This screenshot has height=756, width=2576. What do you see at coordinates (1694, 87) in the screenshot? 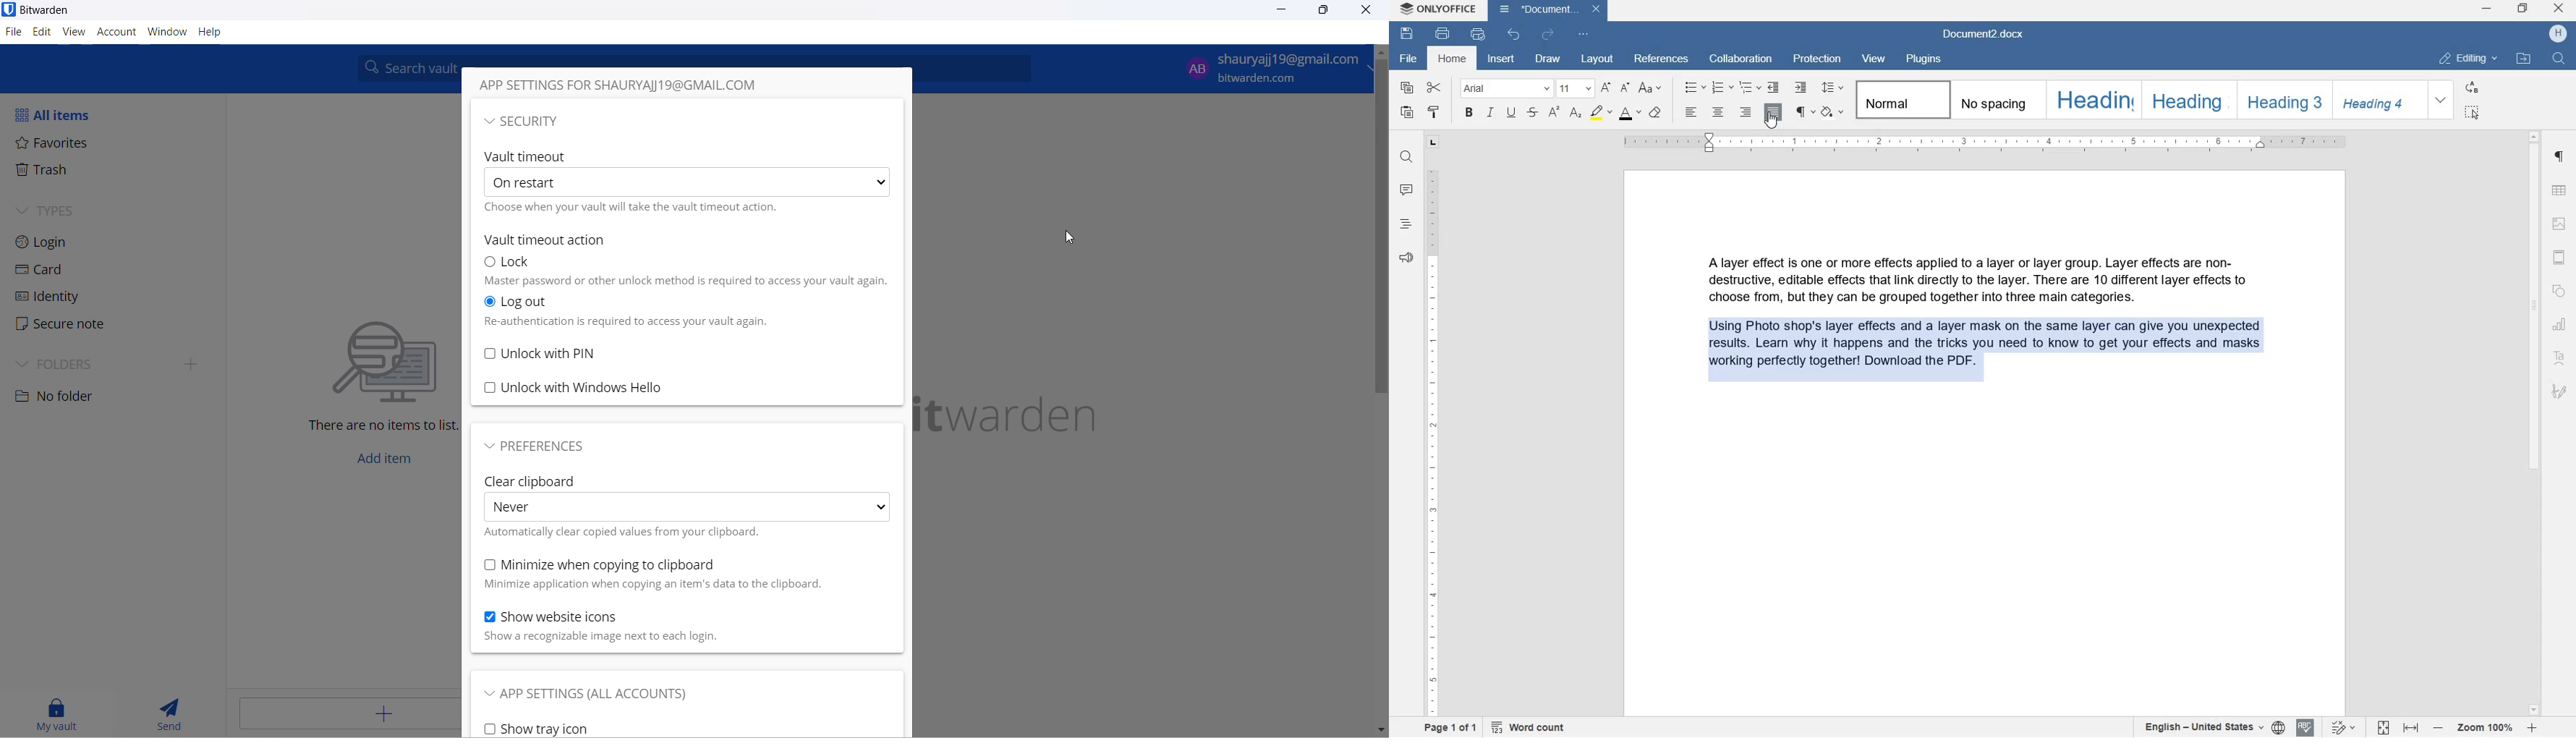
I see `BULLETS` at bounding box center [1694, 87].